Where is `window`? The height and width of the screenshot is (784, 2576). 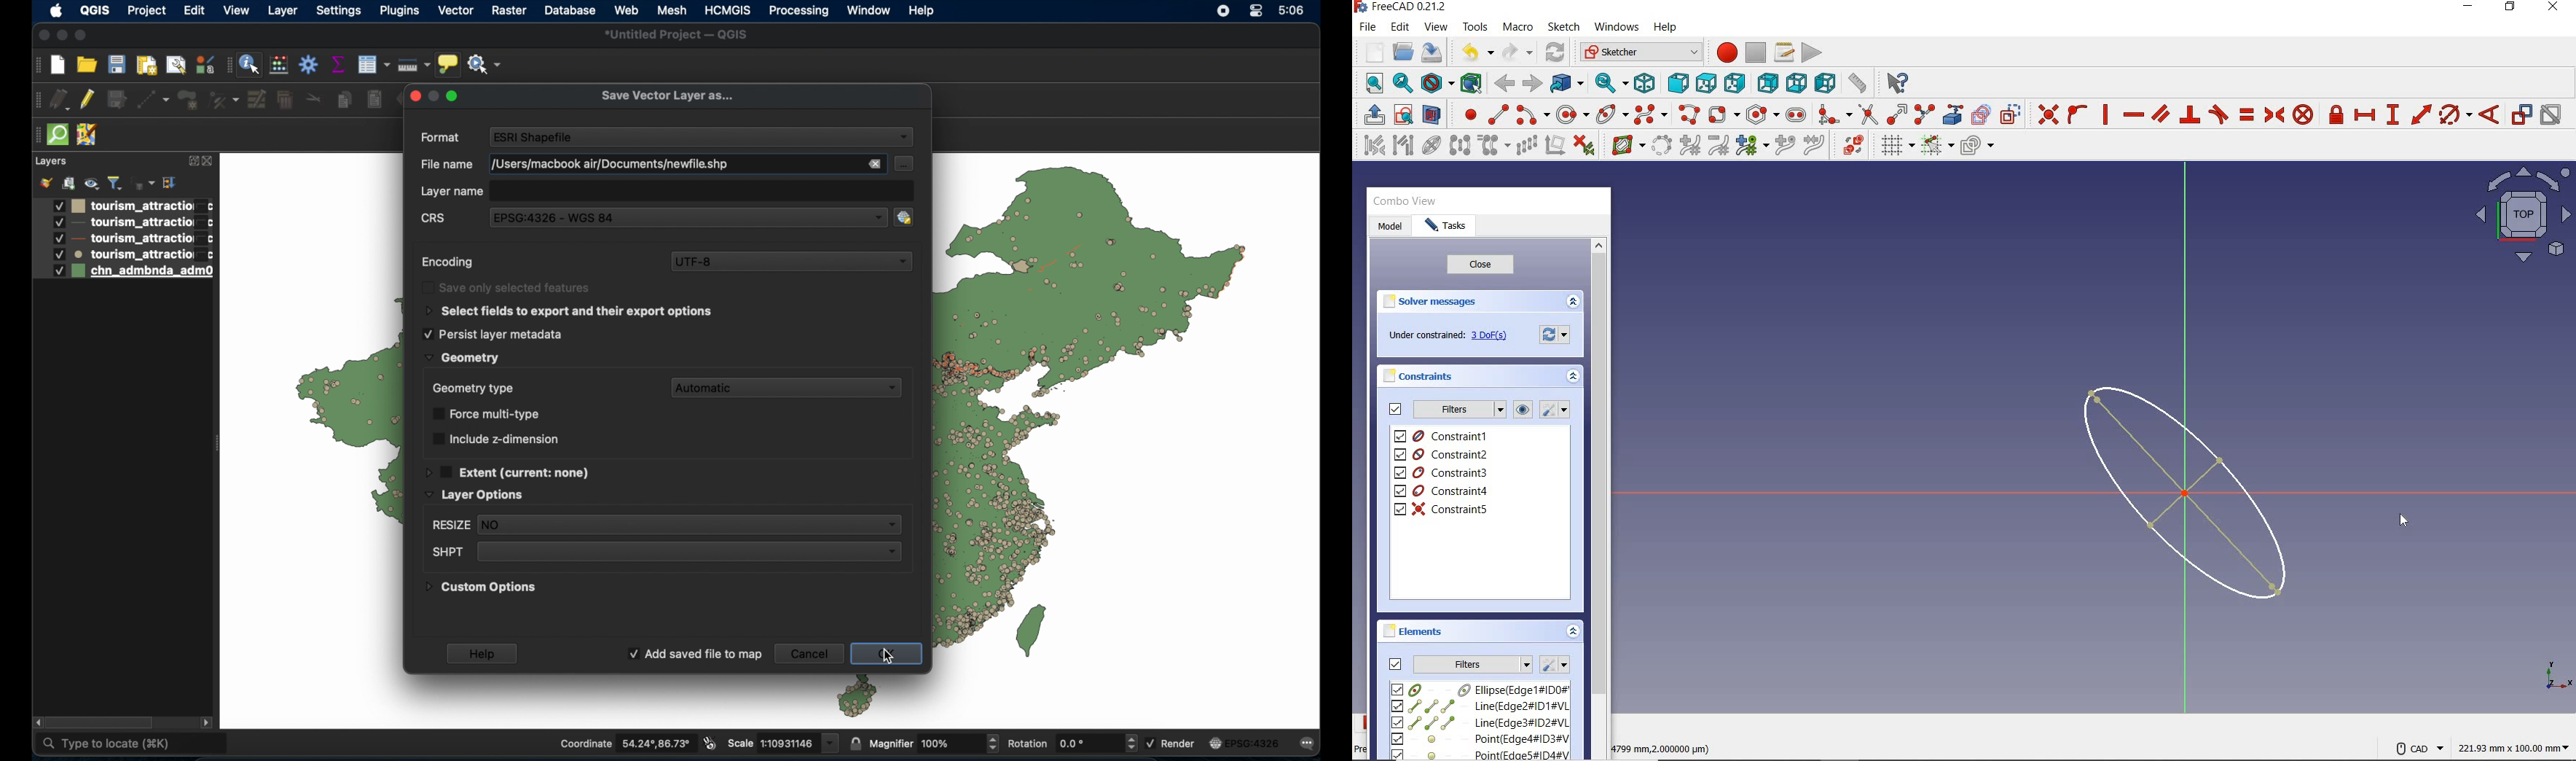
window is located at coordinates (870, 11).